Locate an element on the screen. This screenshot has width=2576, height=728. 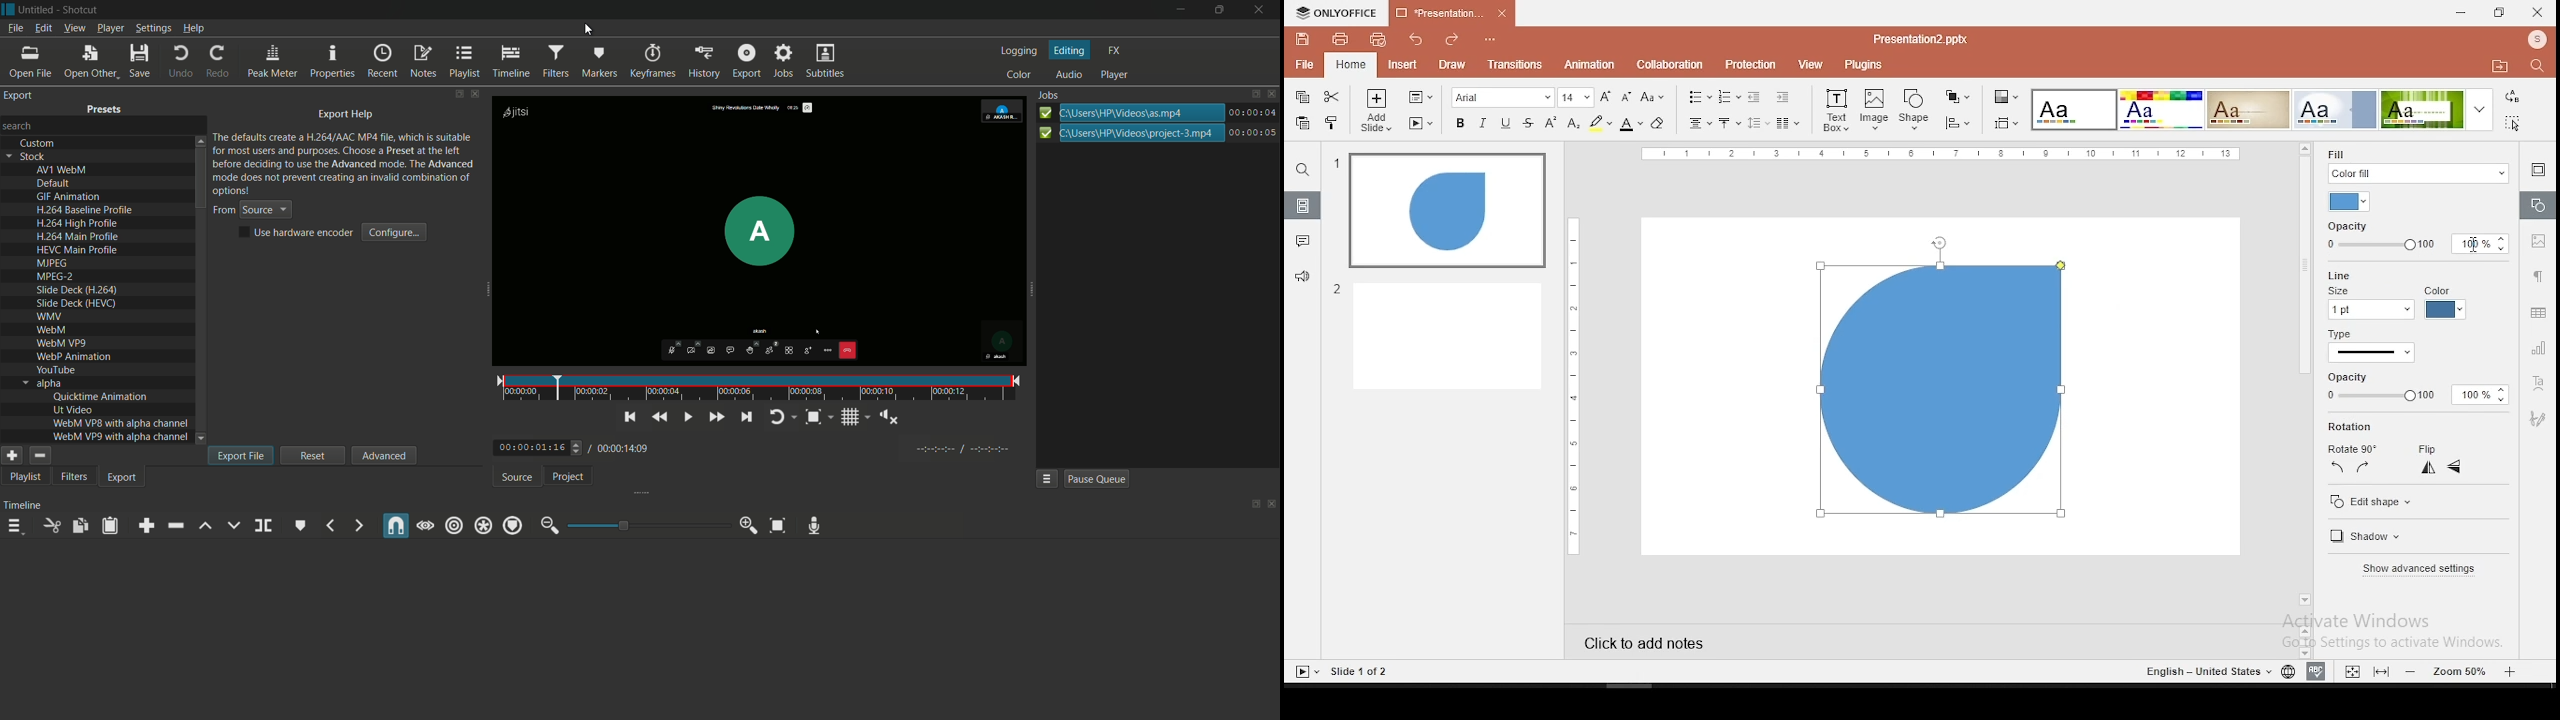
shape is located at coordinates (1943, 397).